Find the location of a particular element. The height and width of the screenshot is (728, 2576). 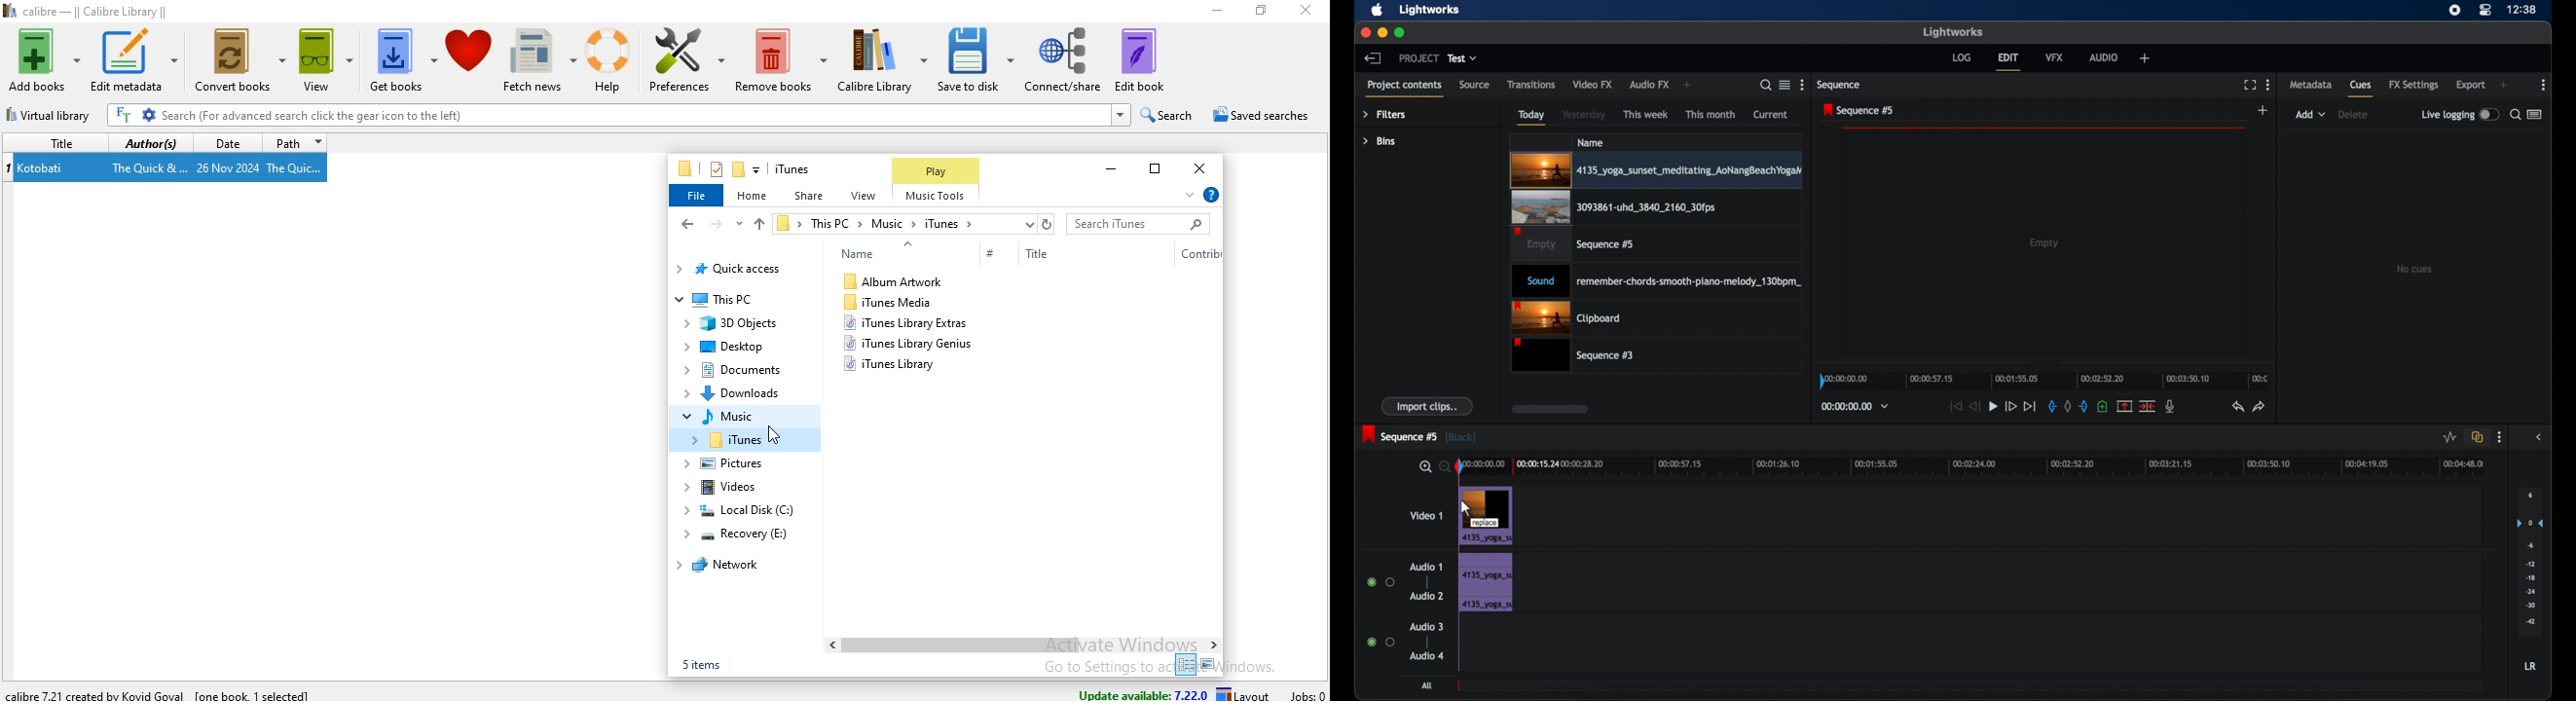

empty is located at coordinates (2044, 243).